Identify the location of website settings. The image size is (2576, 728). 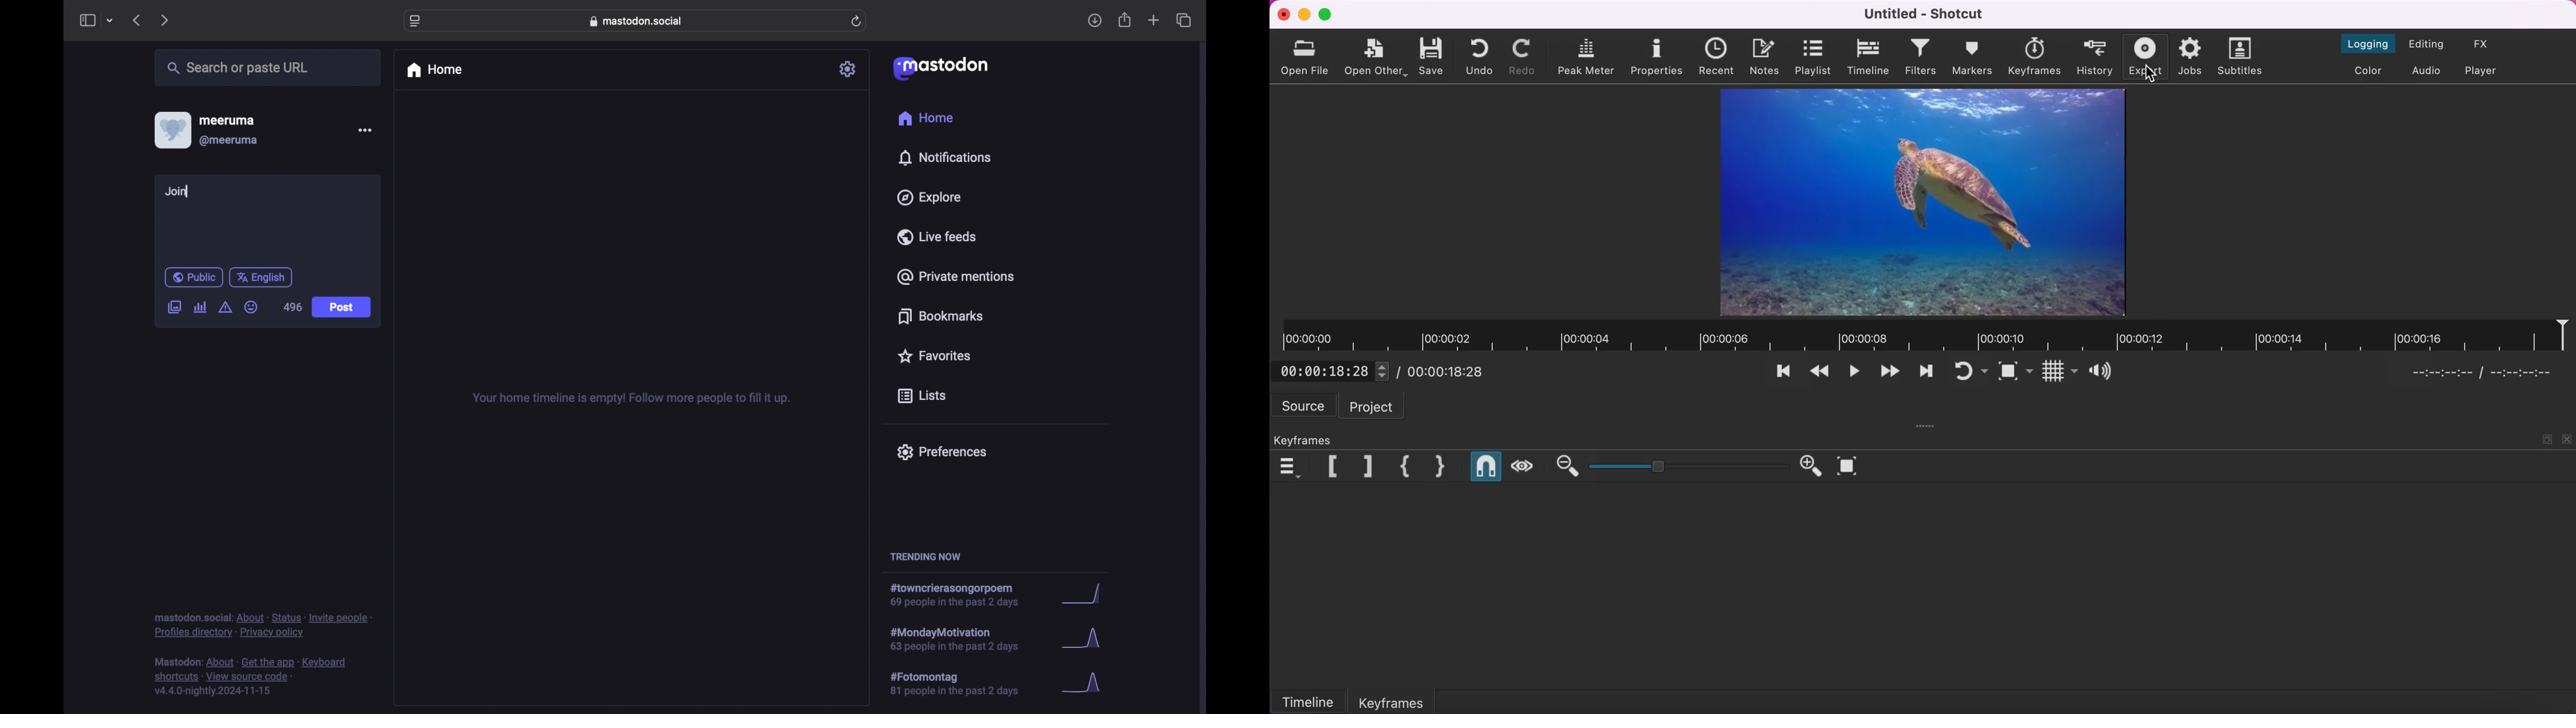
(417, 21).